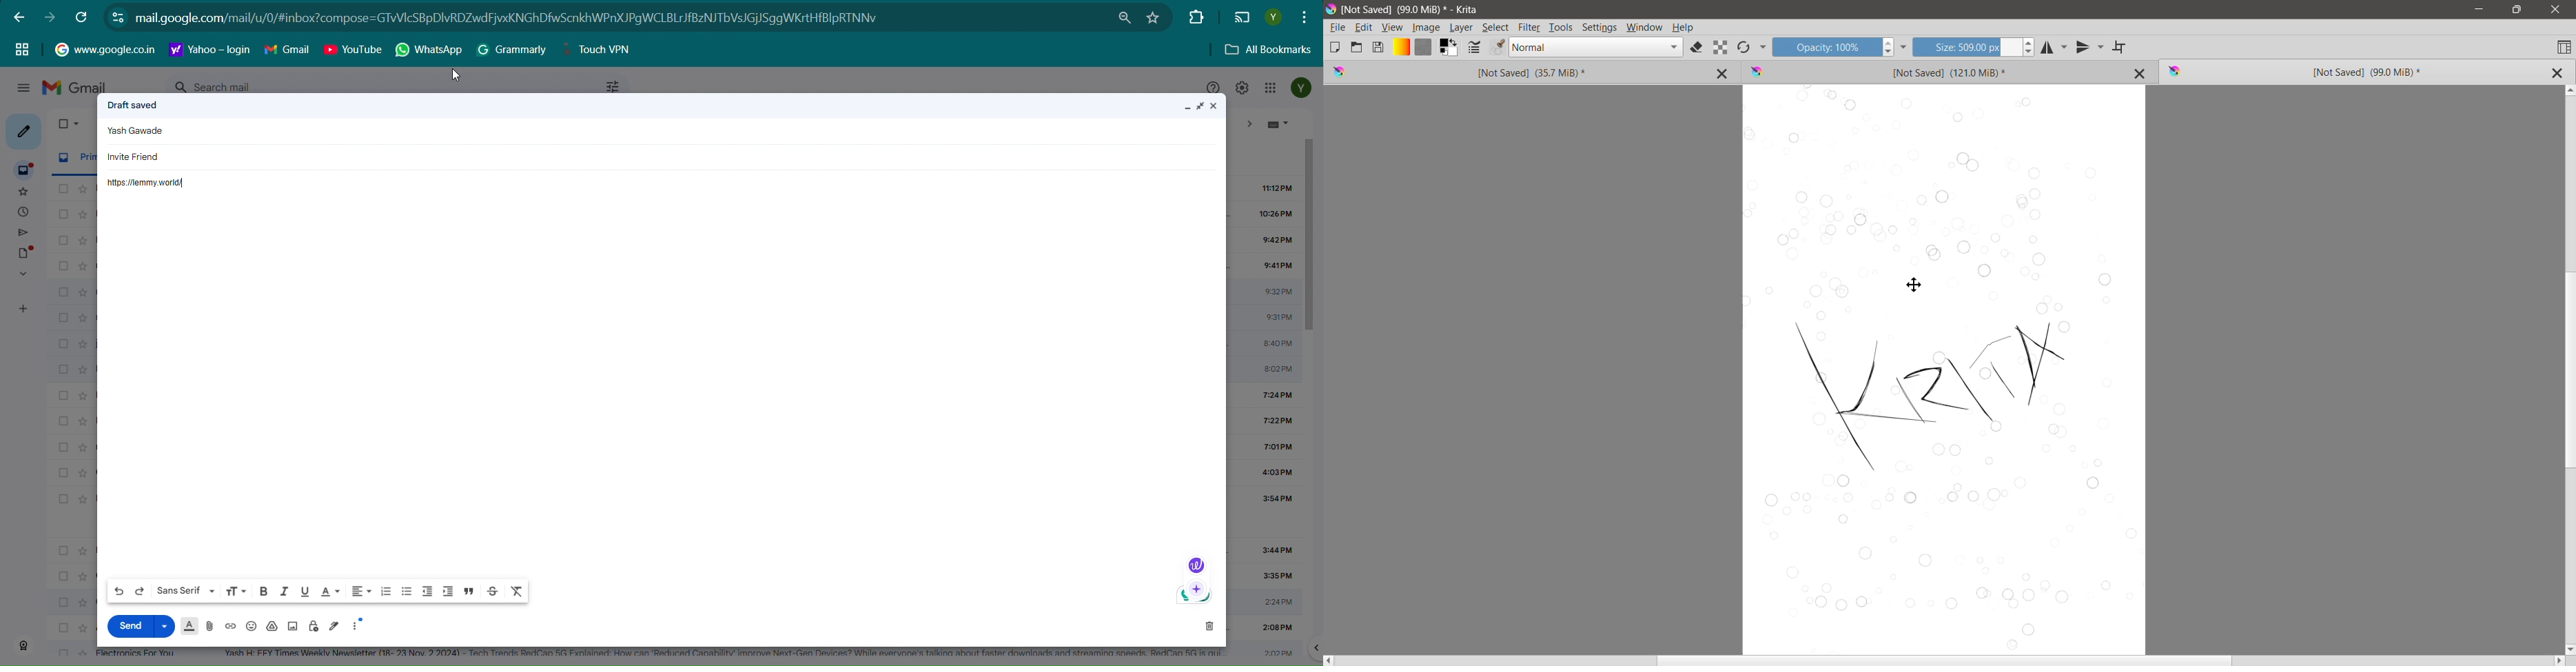 The height and width of the screenshot is (672, 2576). Describe the element at coordinates (1364, 28) in the screenshot. I see `Edit` at that location.